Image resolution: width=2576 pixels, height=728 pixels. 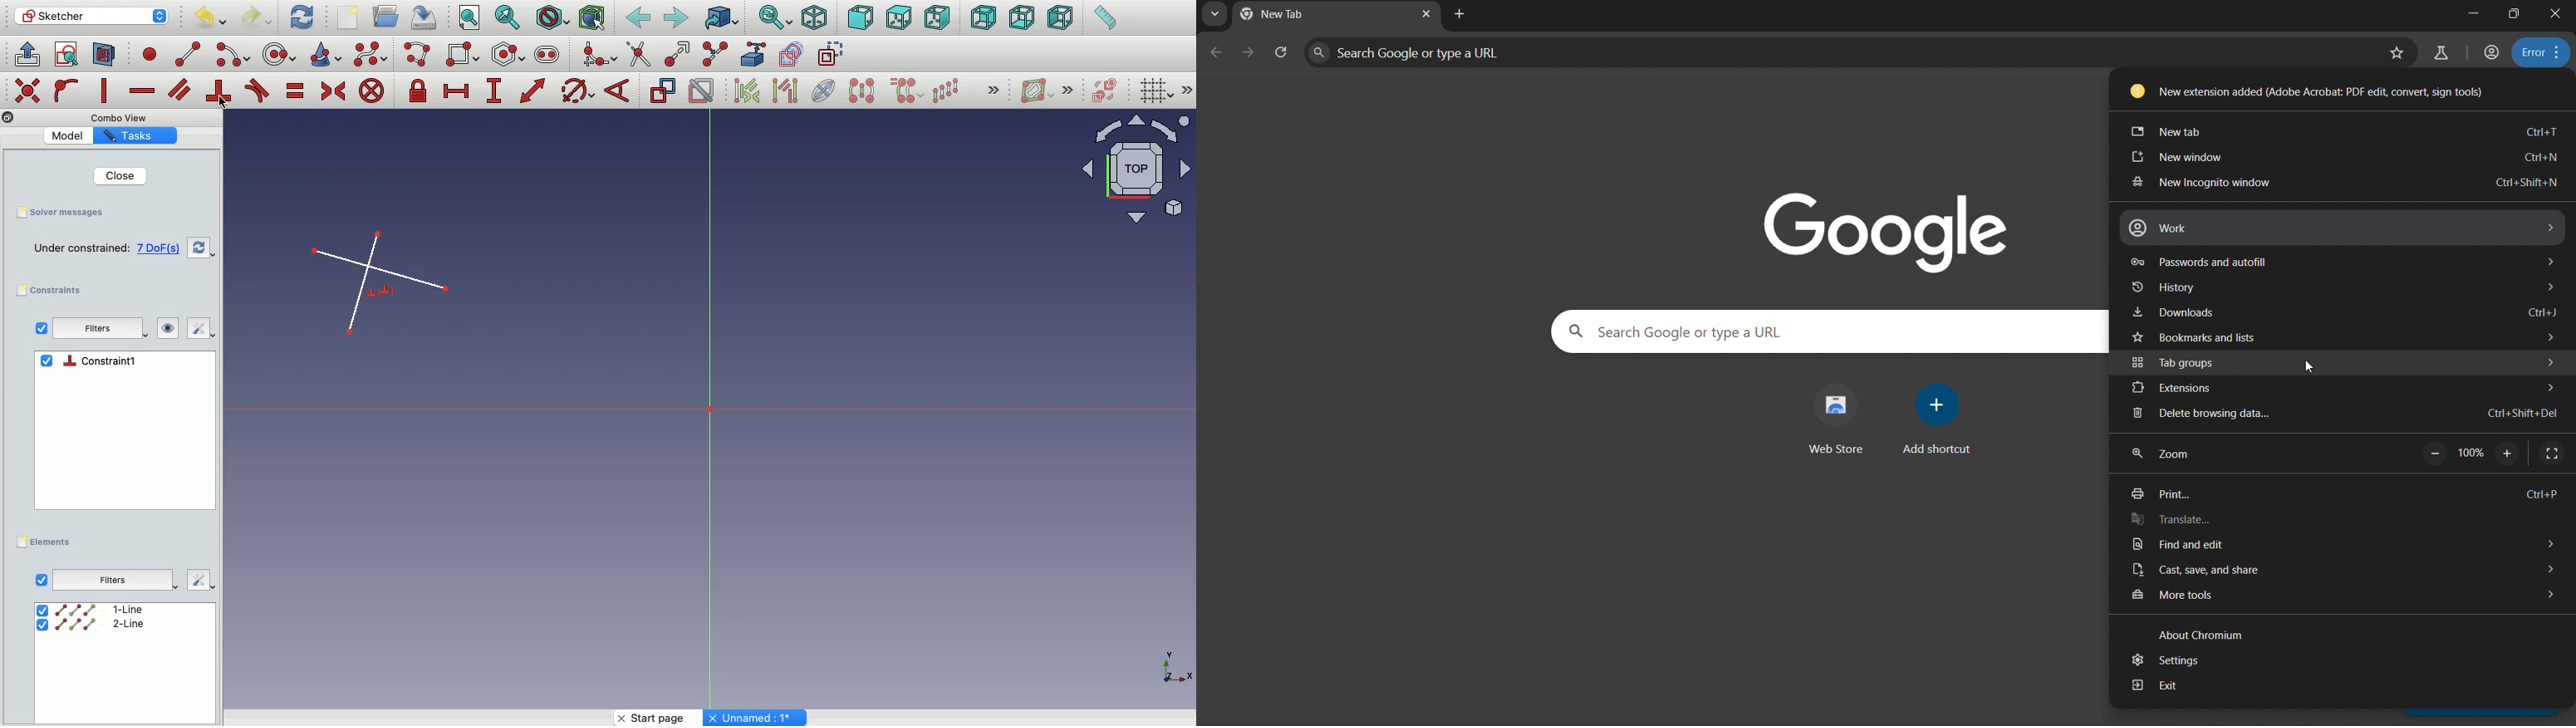 What do you see at coordinates (710, 415) in the screenshot?
I see `Axis` at bounding box center [710, 415].